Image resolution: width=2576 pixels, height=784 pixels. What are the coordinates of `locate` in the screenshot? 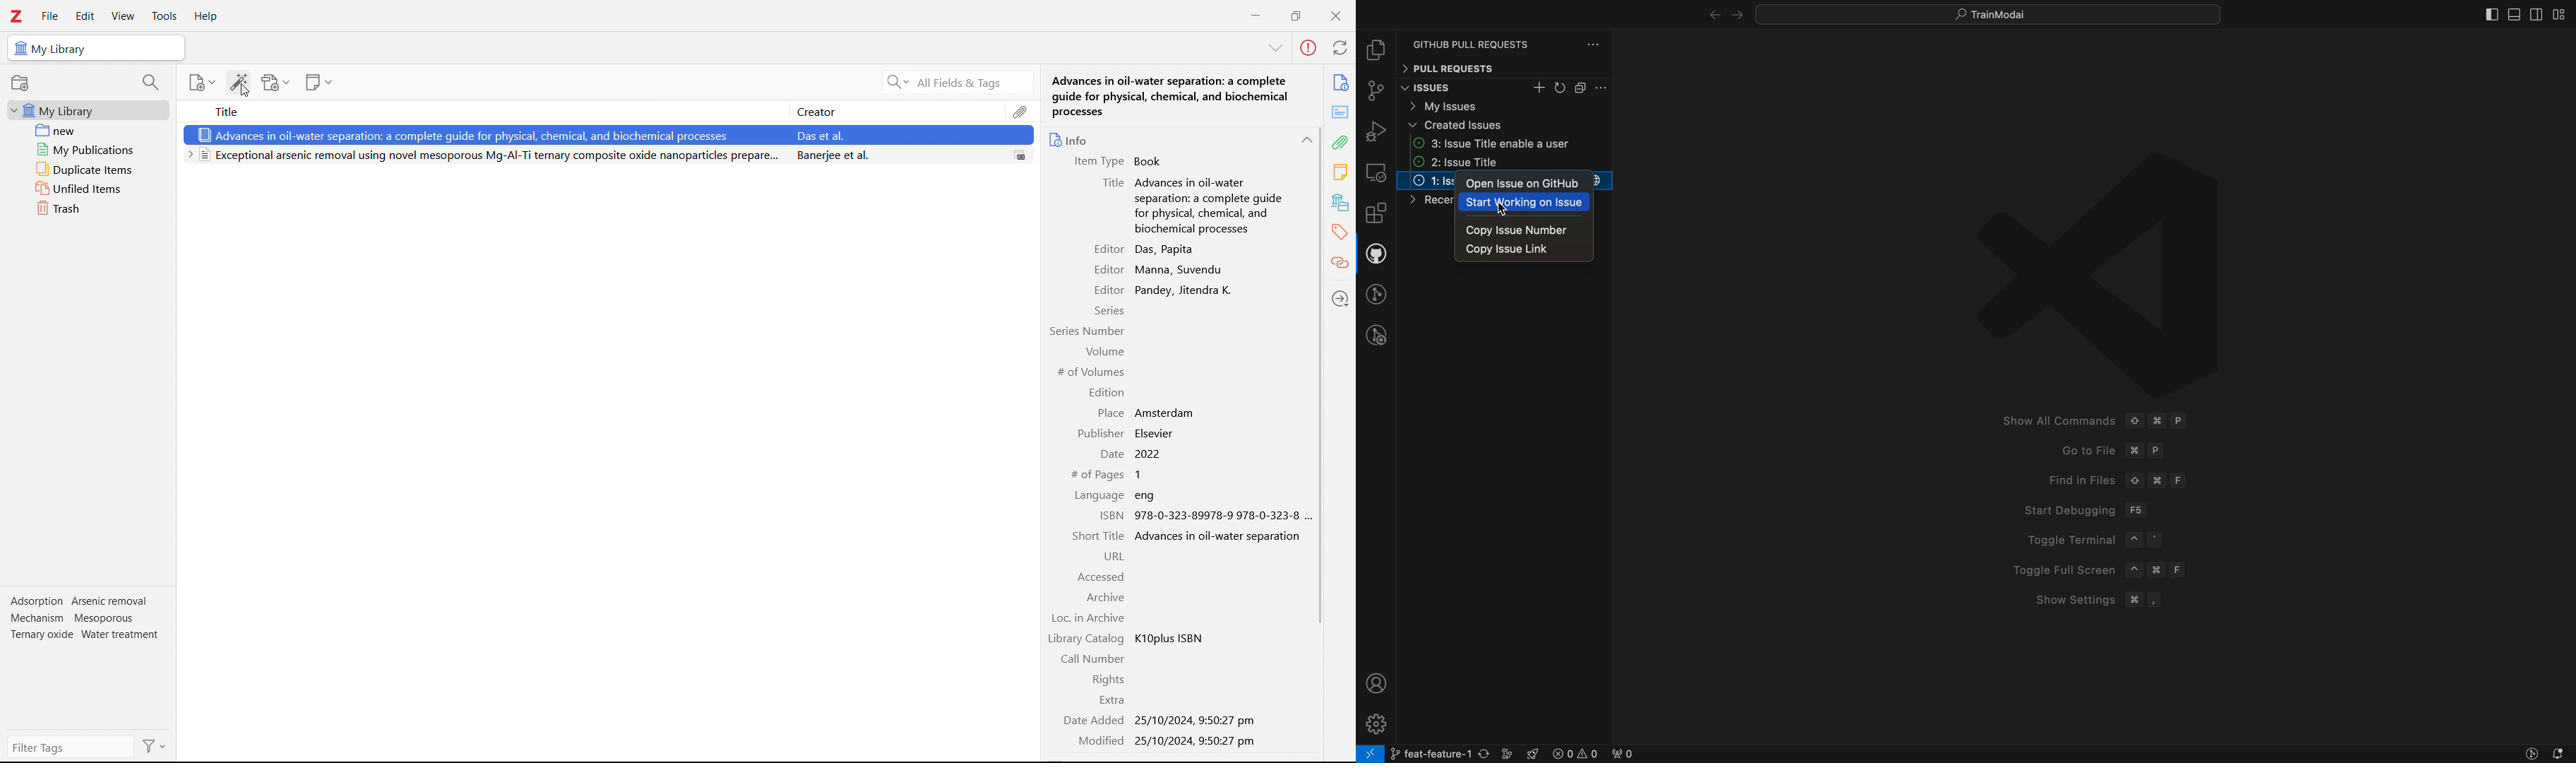 It's located at (1341, 297).